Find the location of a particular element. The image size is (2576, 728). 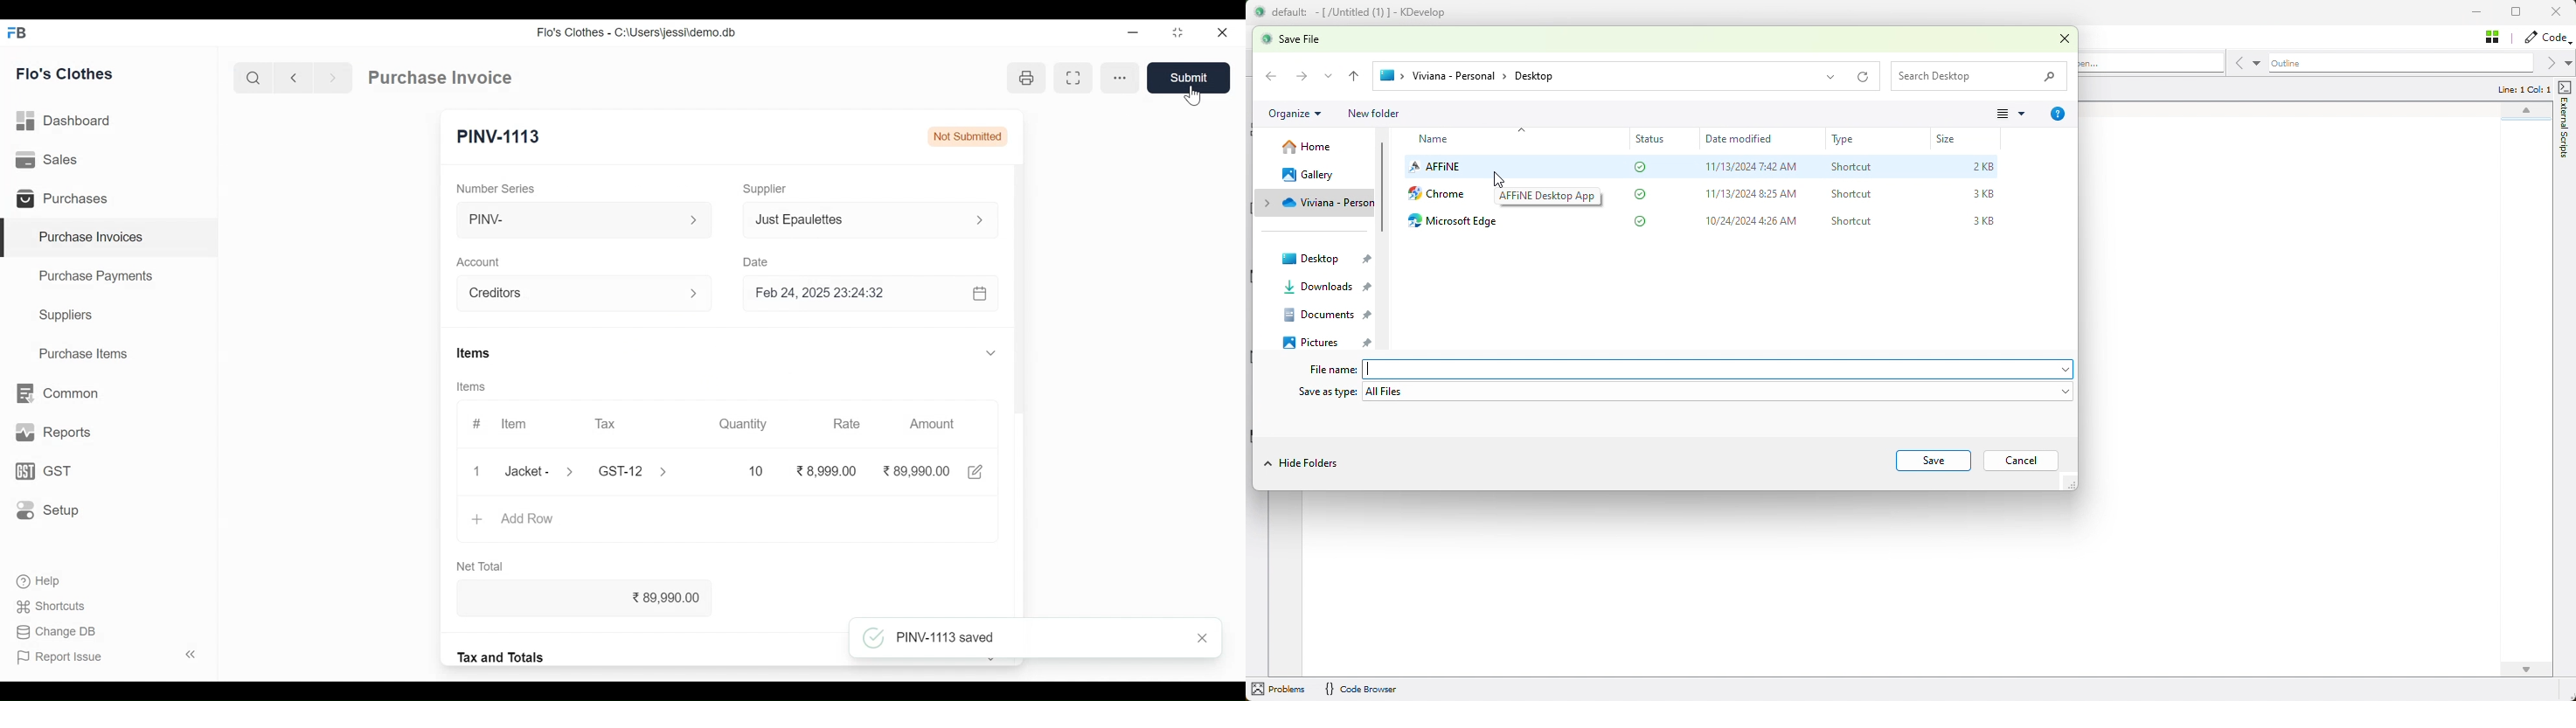

Purchase Invoices is located at coordinates (111, 238).